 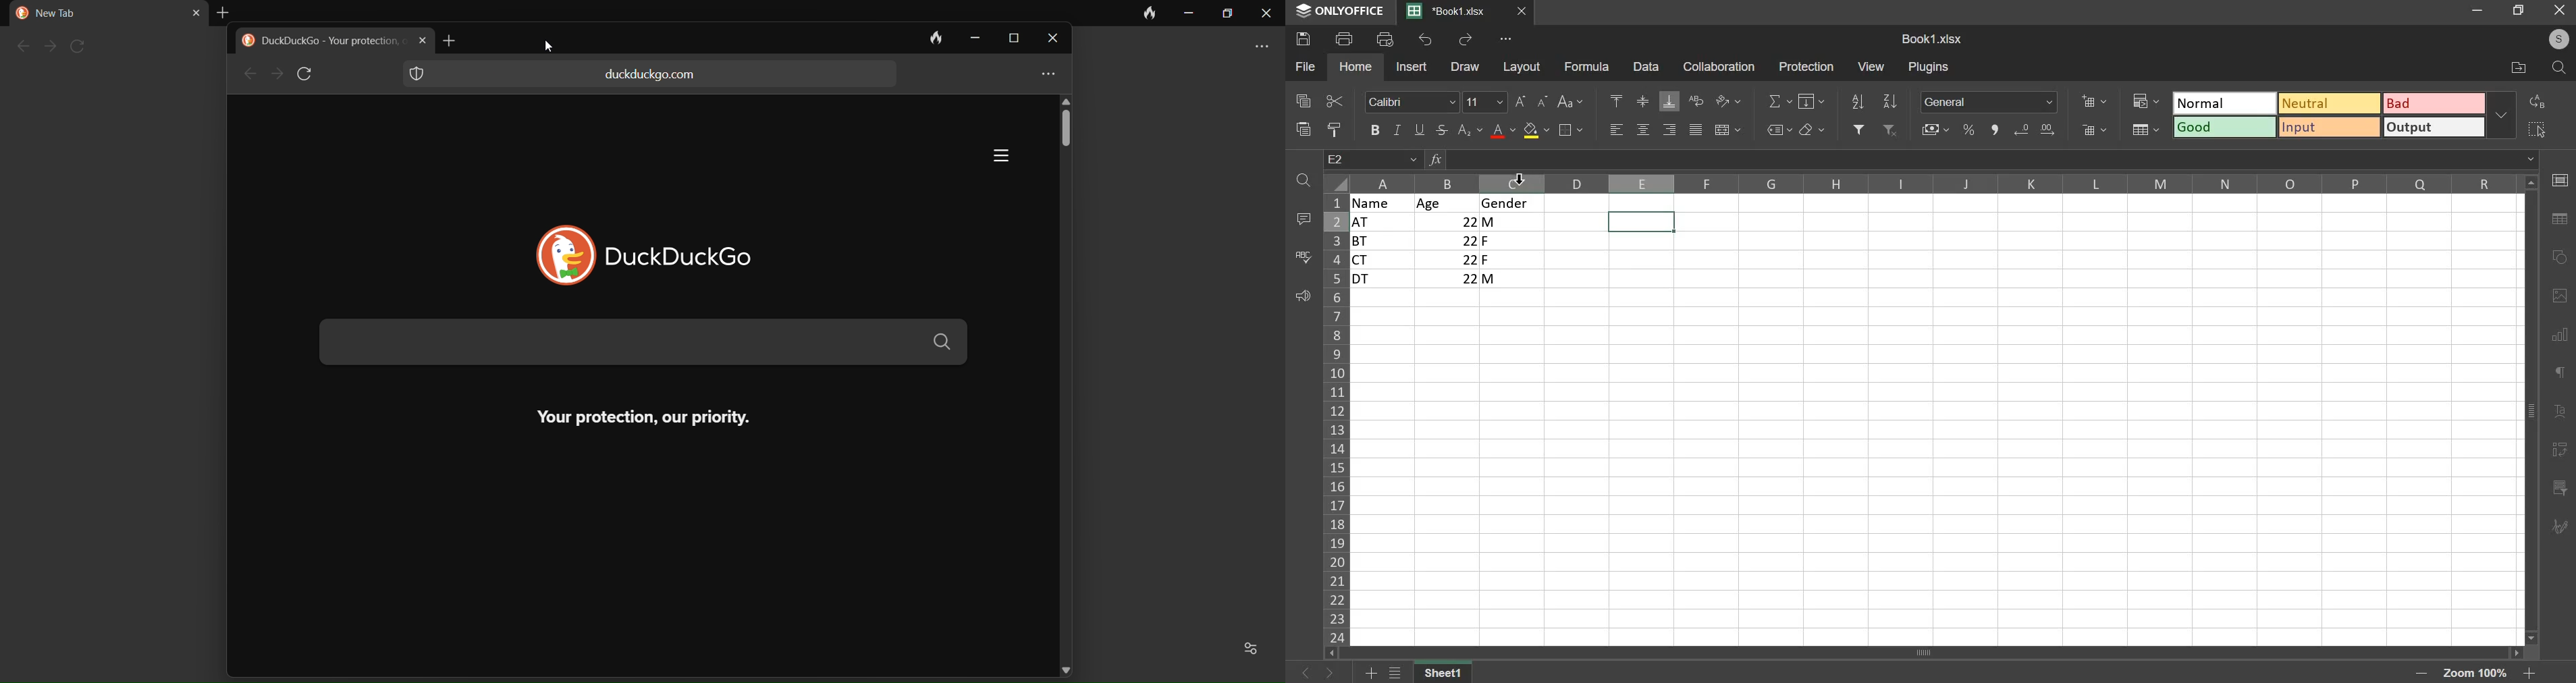 I want to click on , so click(x=1353, y=67).